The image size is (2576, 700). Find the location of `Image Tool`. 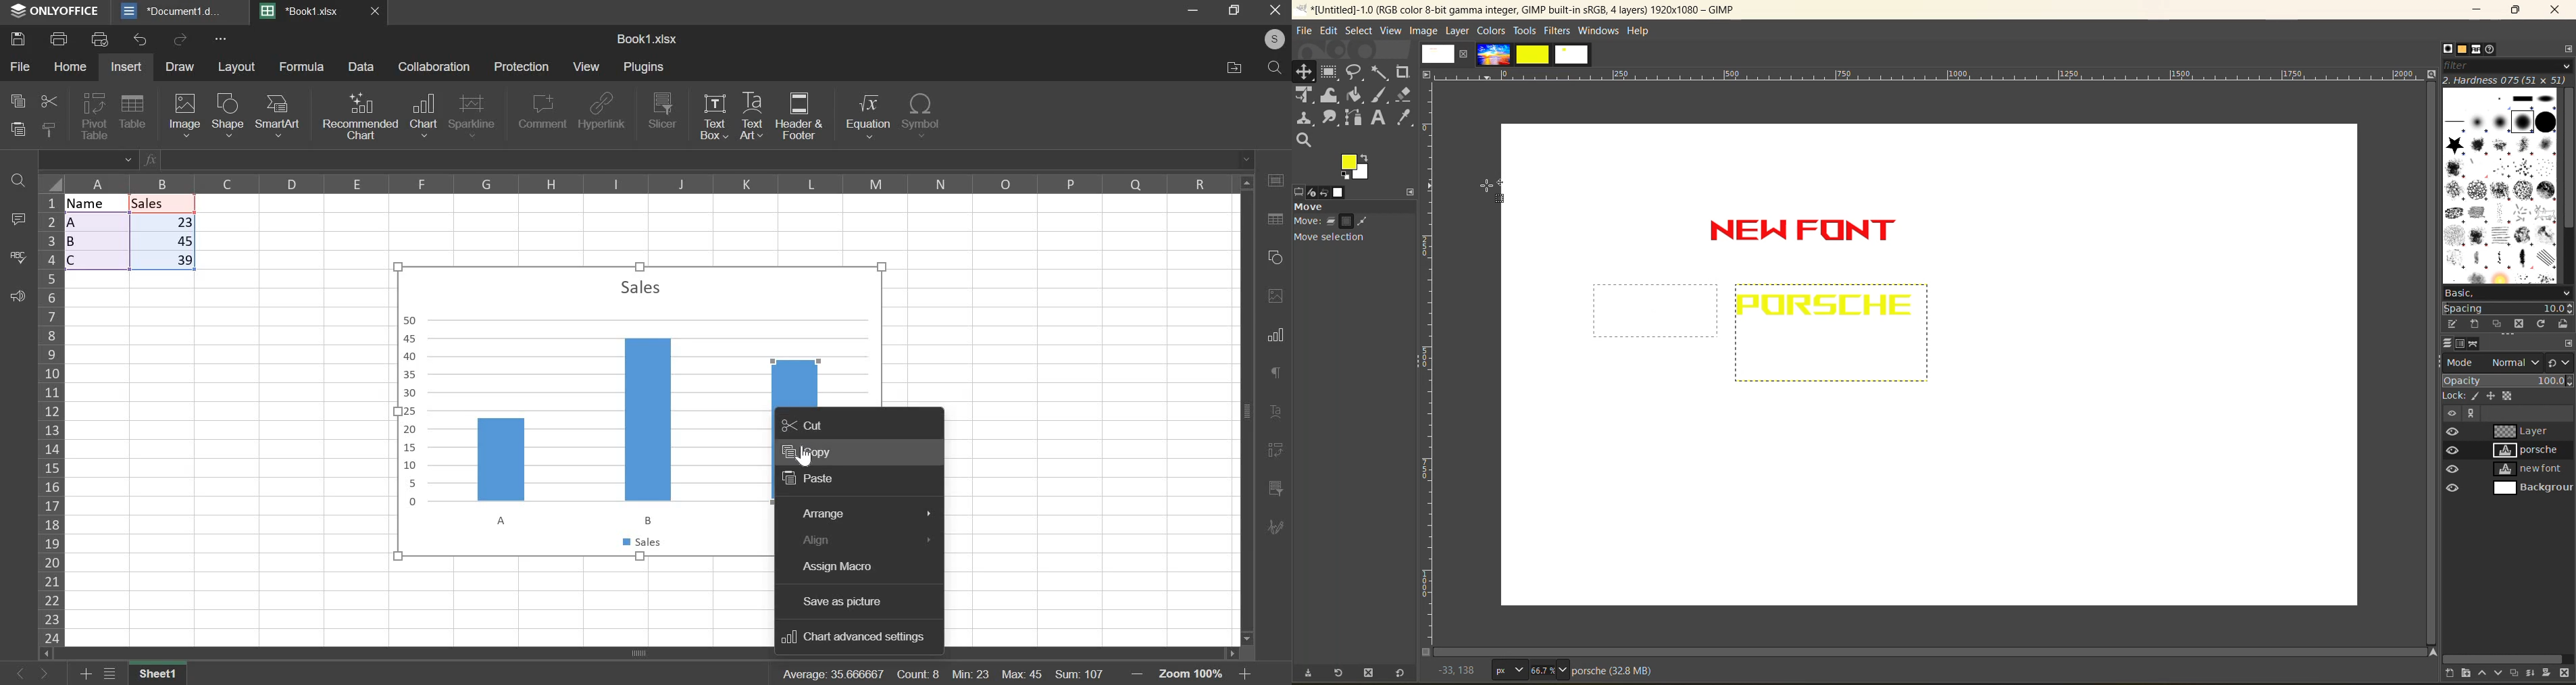

Image Tool is located at coordinates (1275, 295).